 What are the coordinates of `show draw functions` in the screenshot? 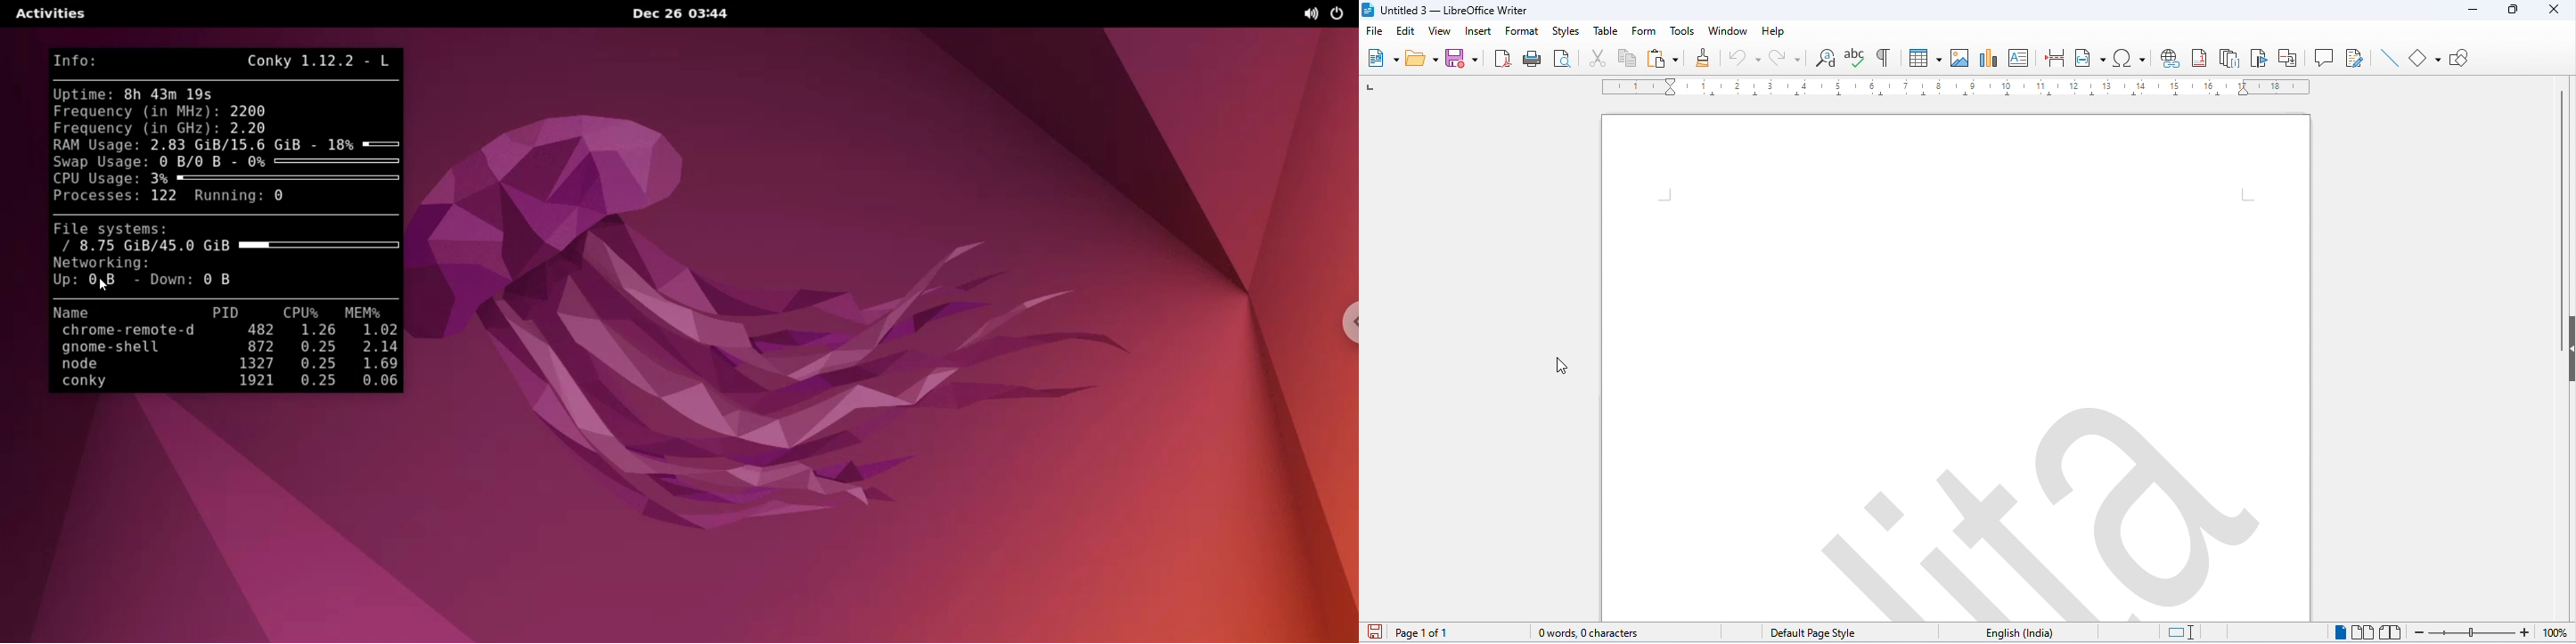 It's located at (2460, 60).